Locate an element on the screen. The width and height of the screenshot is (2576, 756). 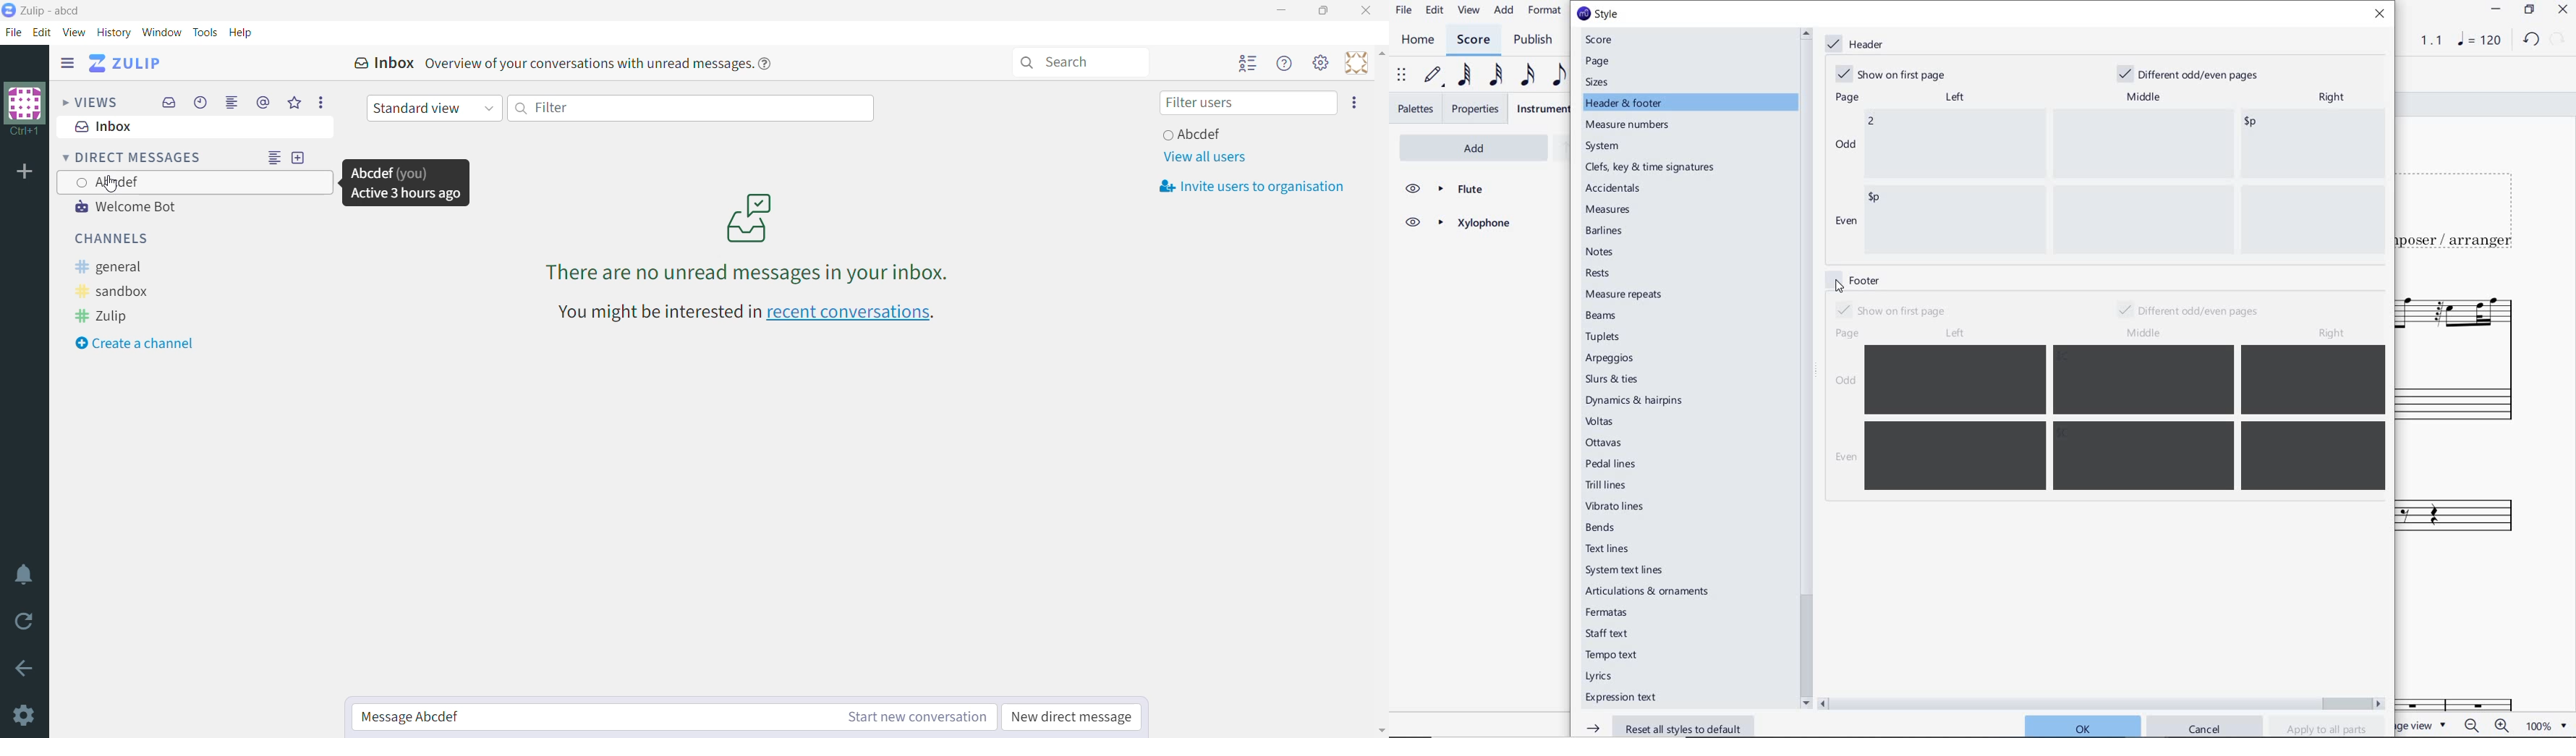
Recent Conversations is located at coordinates (200, 103).